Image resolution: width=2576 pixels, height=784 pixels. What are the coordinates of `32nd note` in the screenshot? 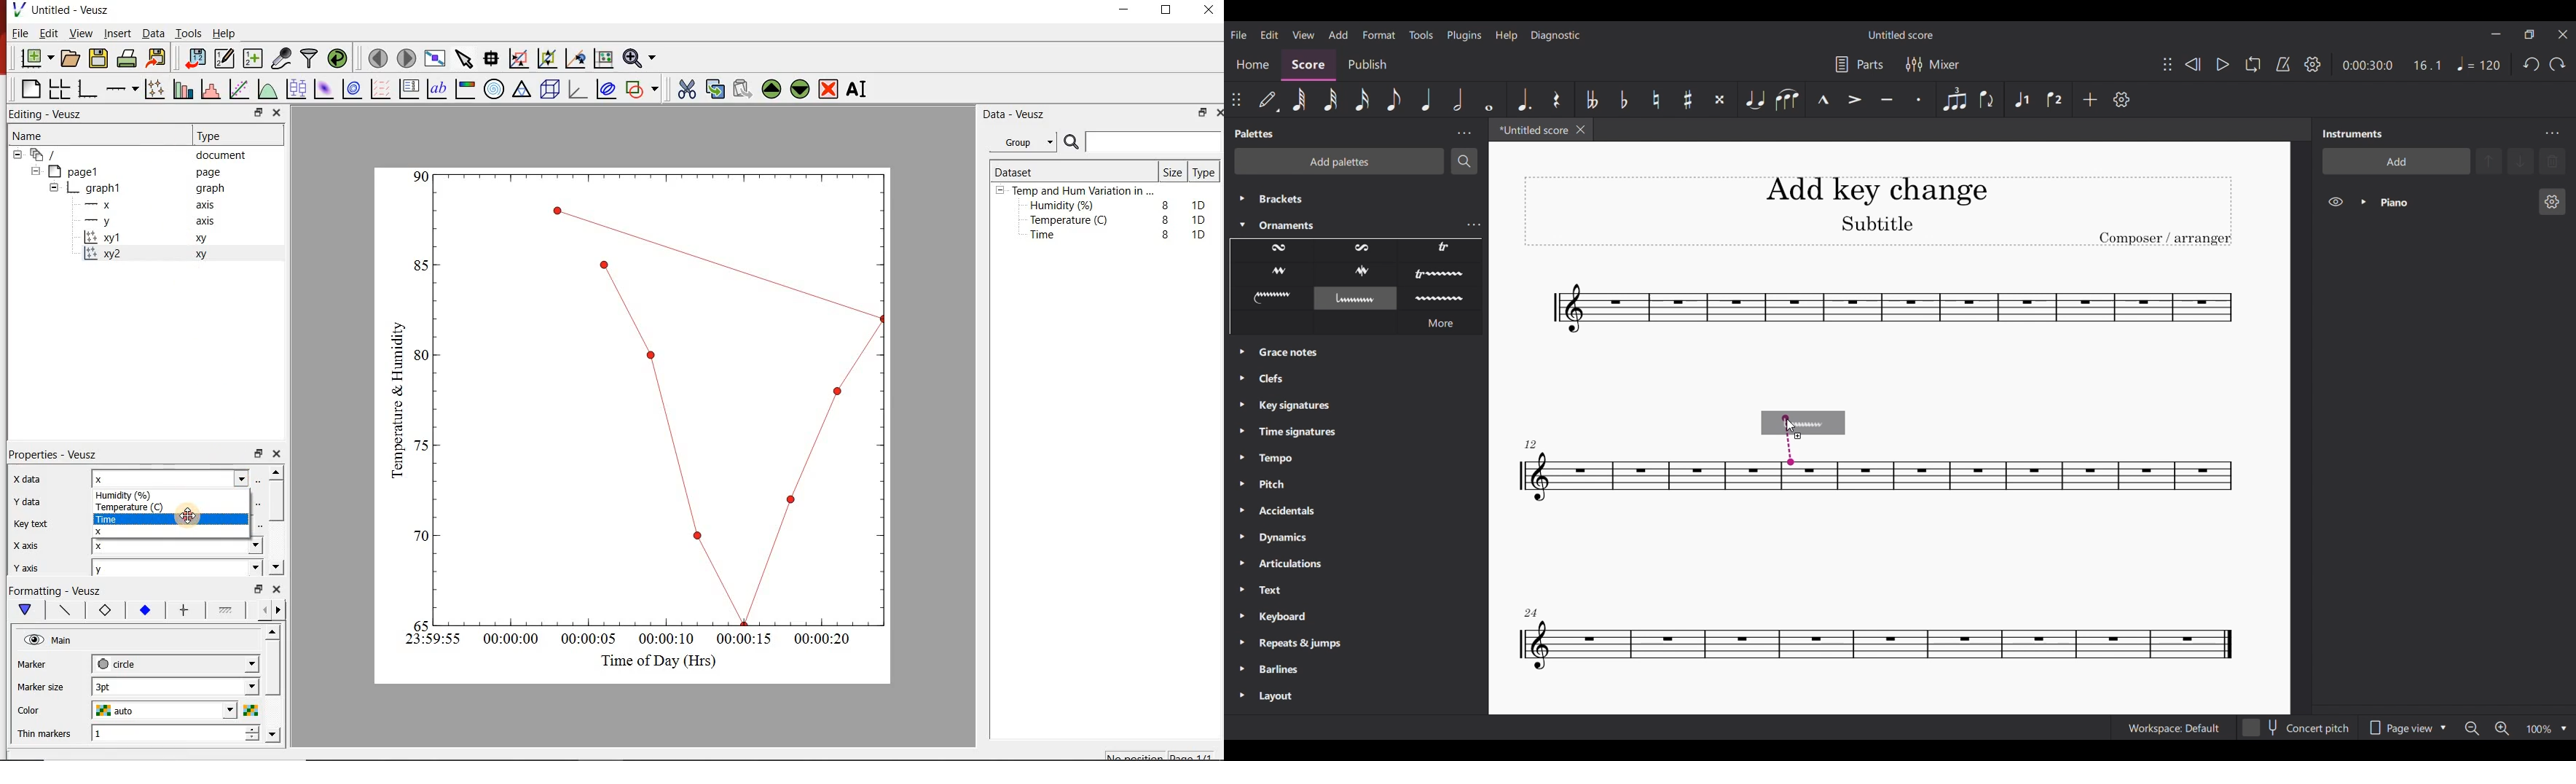 It's located at (1331, 99).